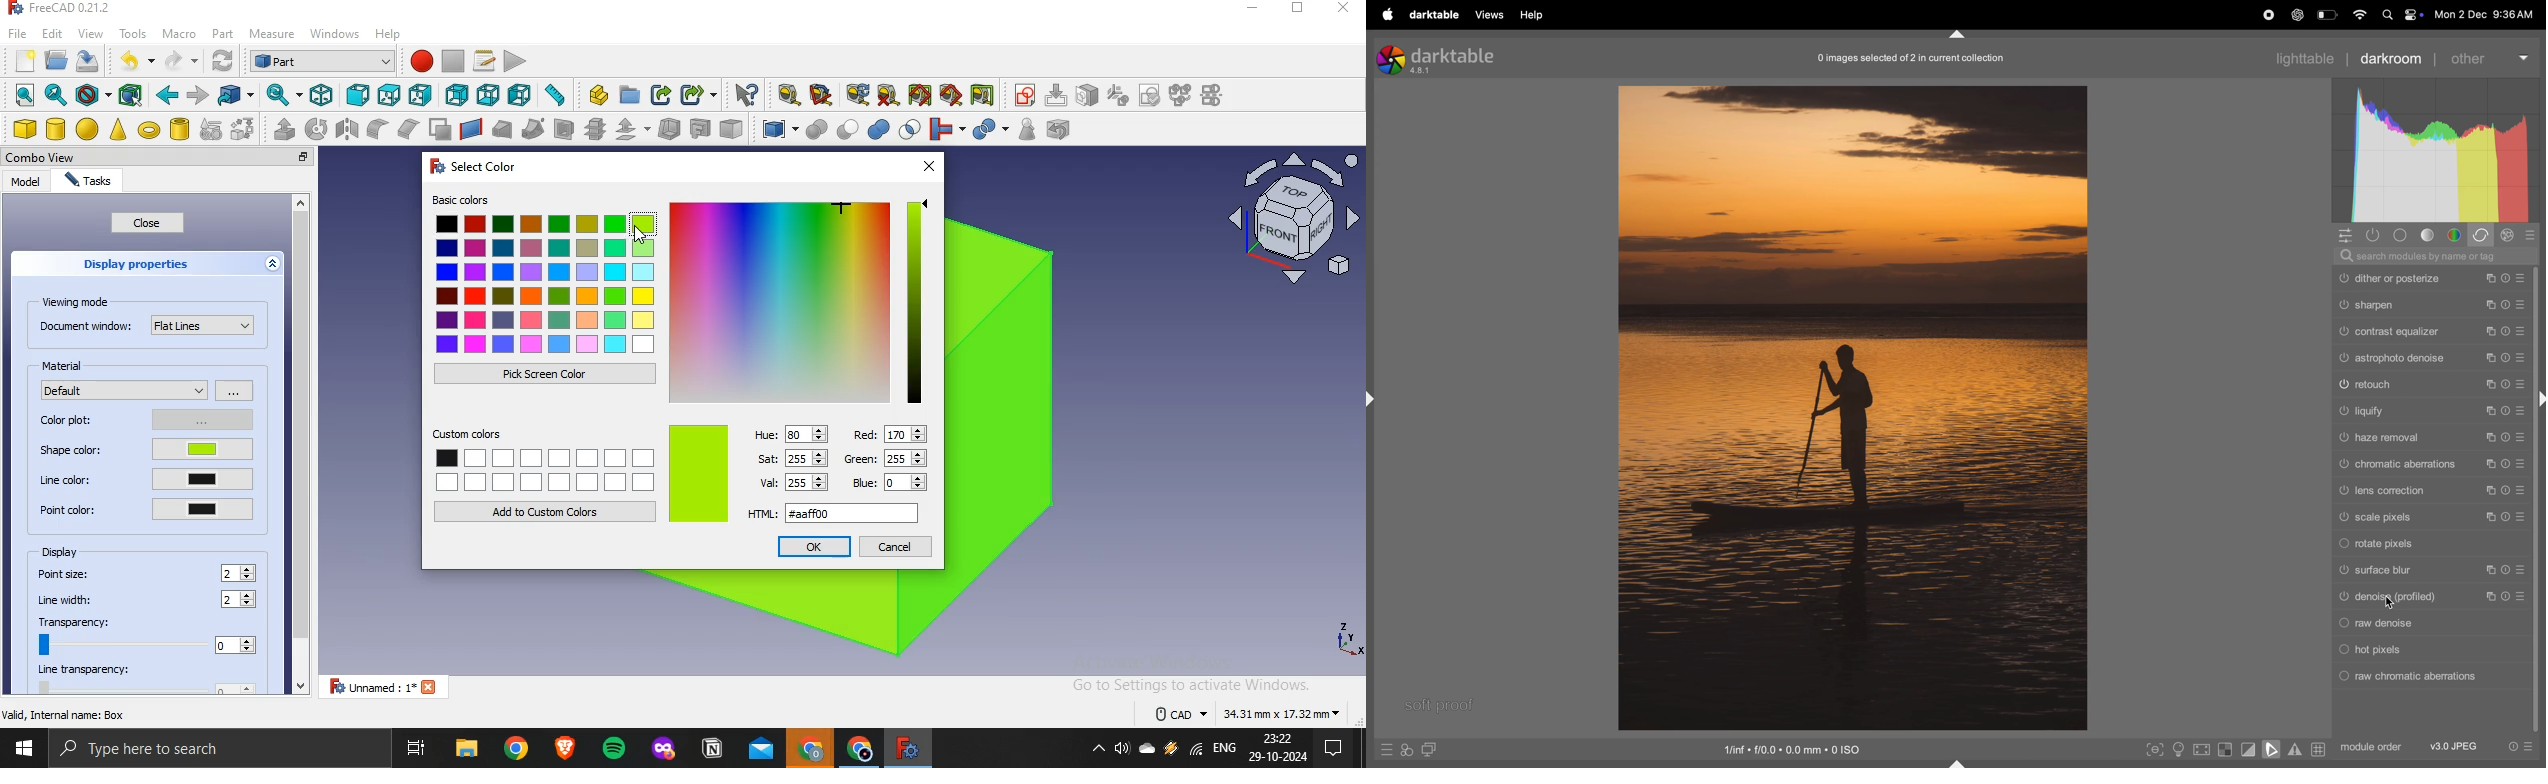  I want to click on make sublink, so click(694, 95).